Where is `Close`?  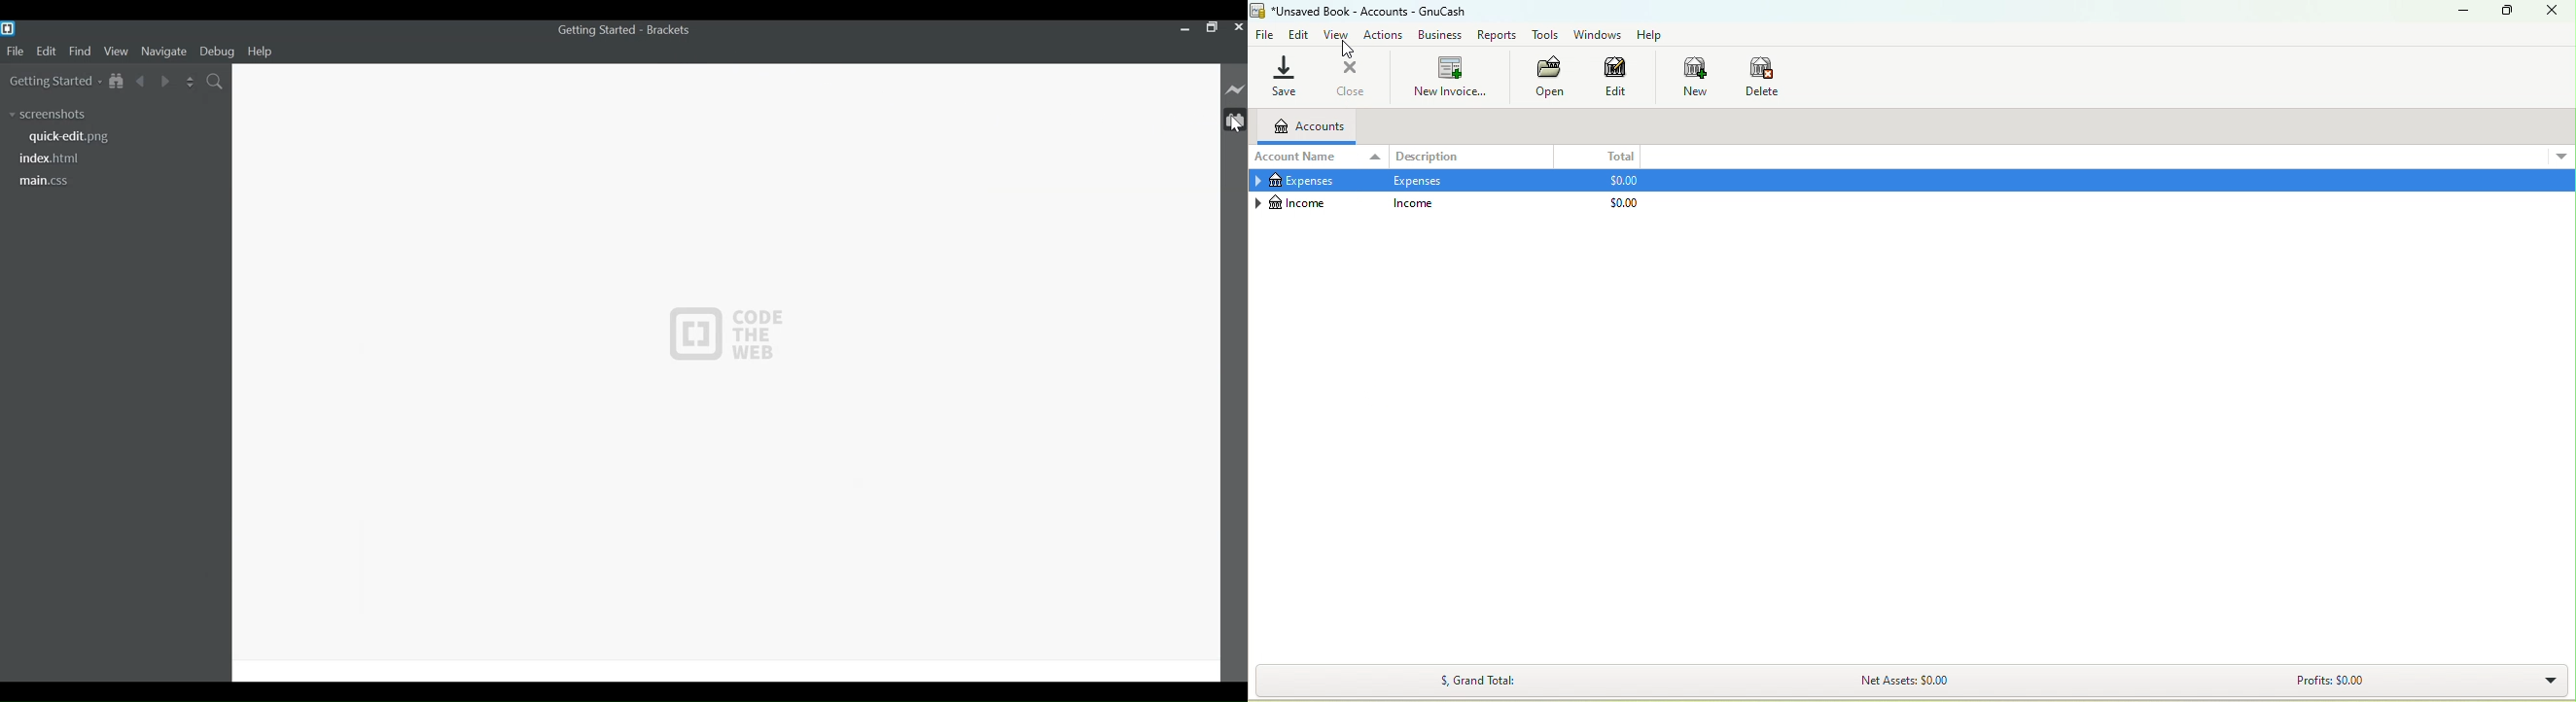
Close is located at coordinates (2554, 13).